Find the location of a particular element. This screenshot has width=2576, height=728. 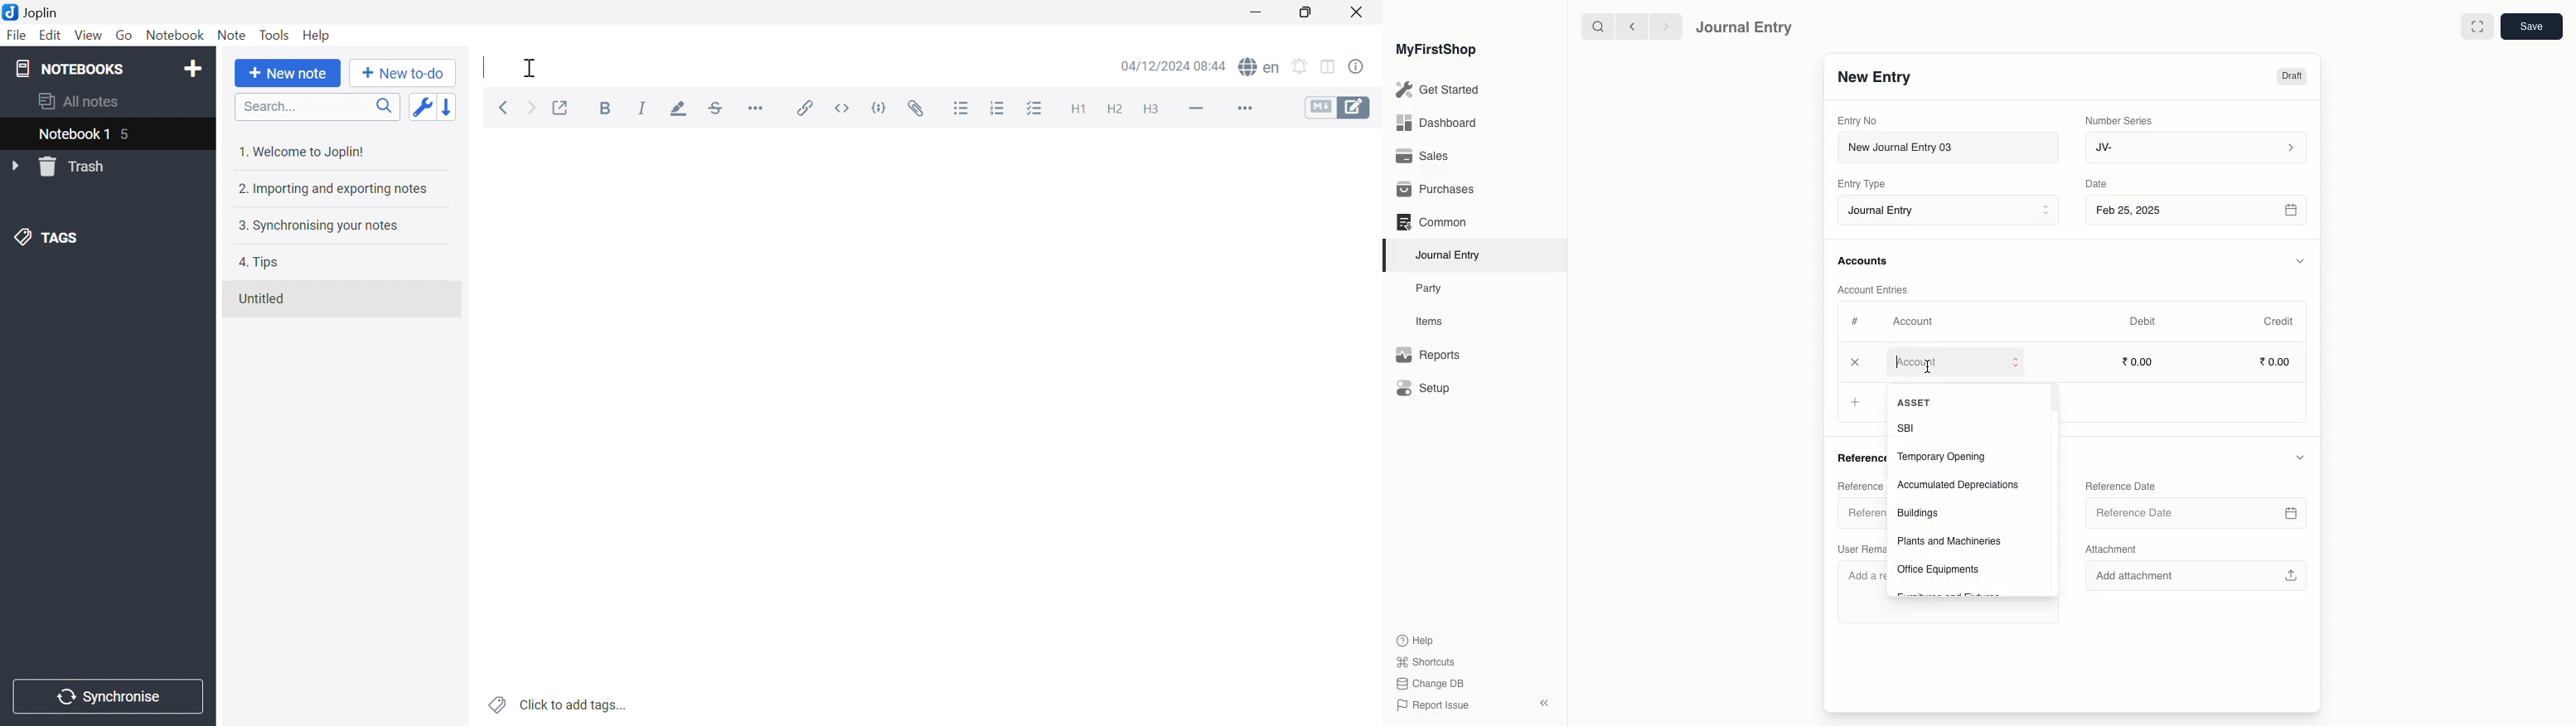

Synchronise is located at coordinates (104, 696).